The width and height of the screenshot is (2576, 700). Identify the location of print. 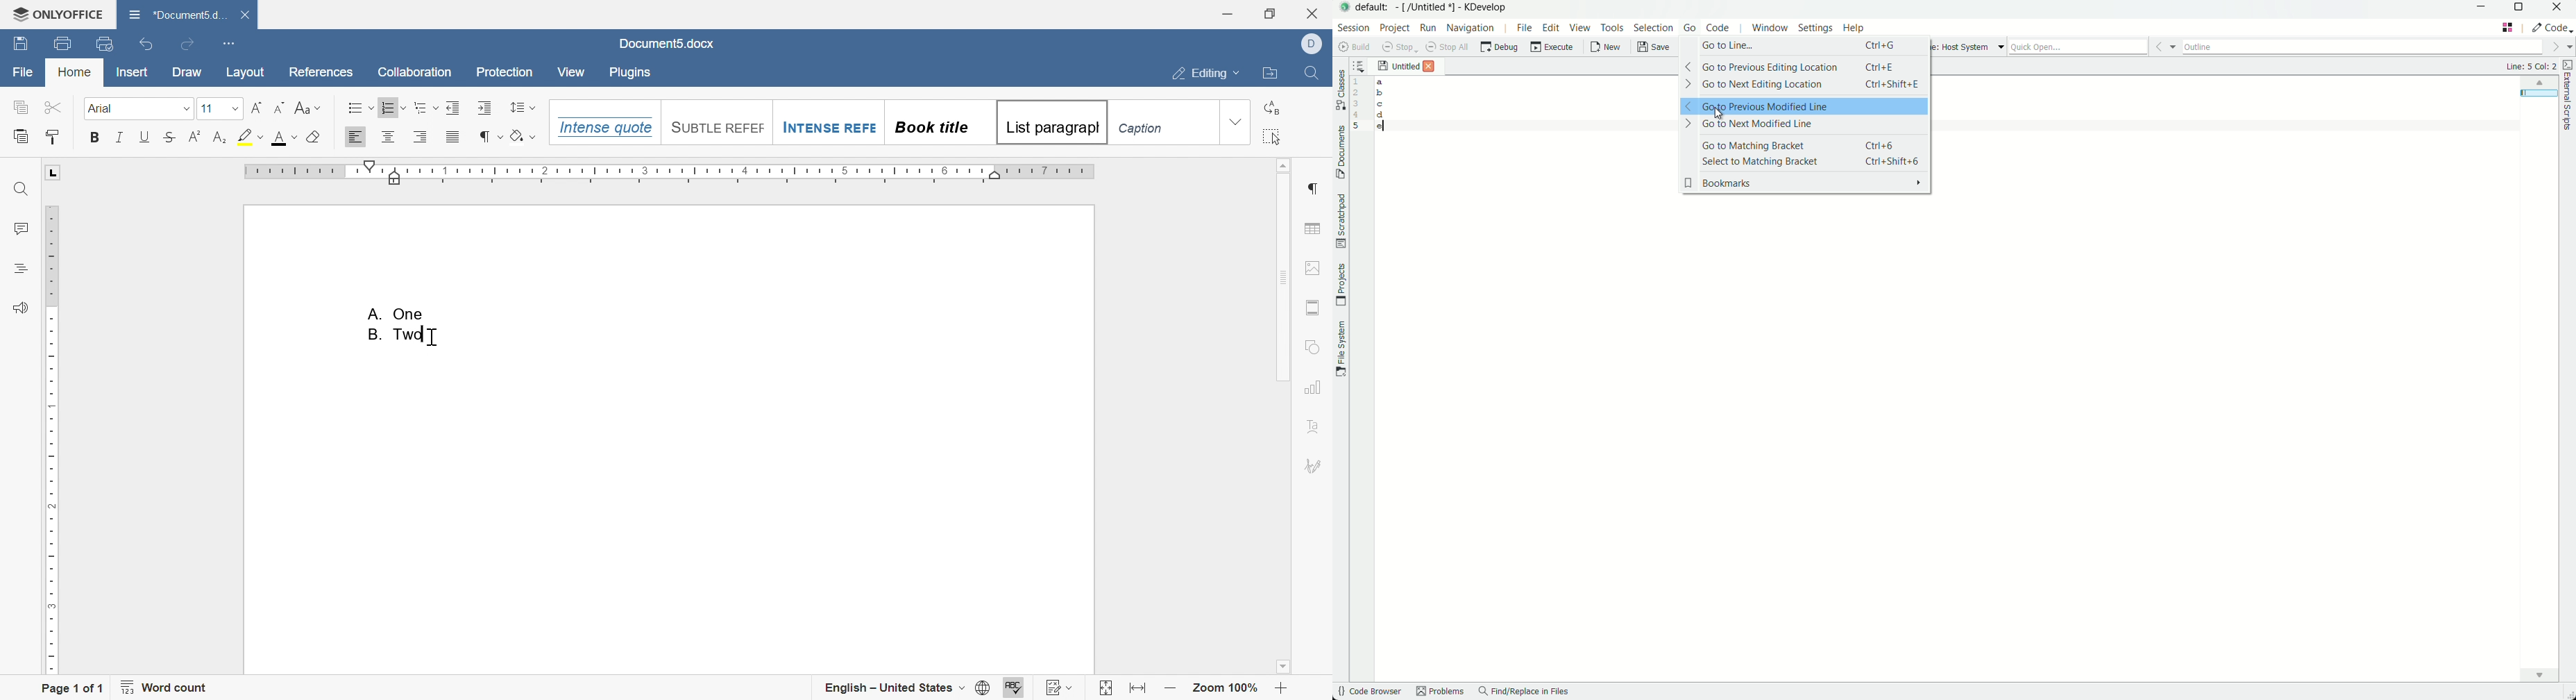
(65, 42).